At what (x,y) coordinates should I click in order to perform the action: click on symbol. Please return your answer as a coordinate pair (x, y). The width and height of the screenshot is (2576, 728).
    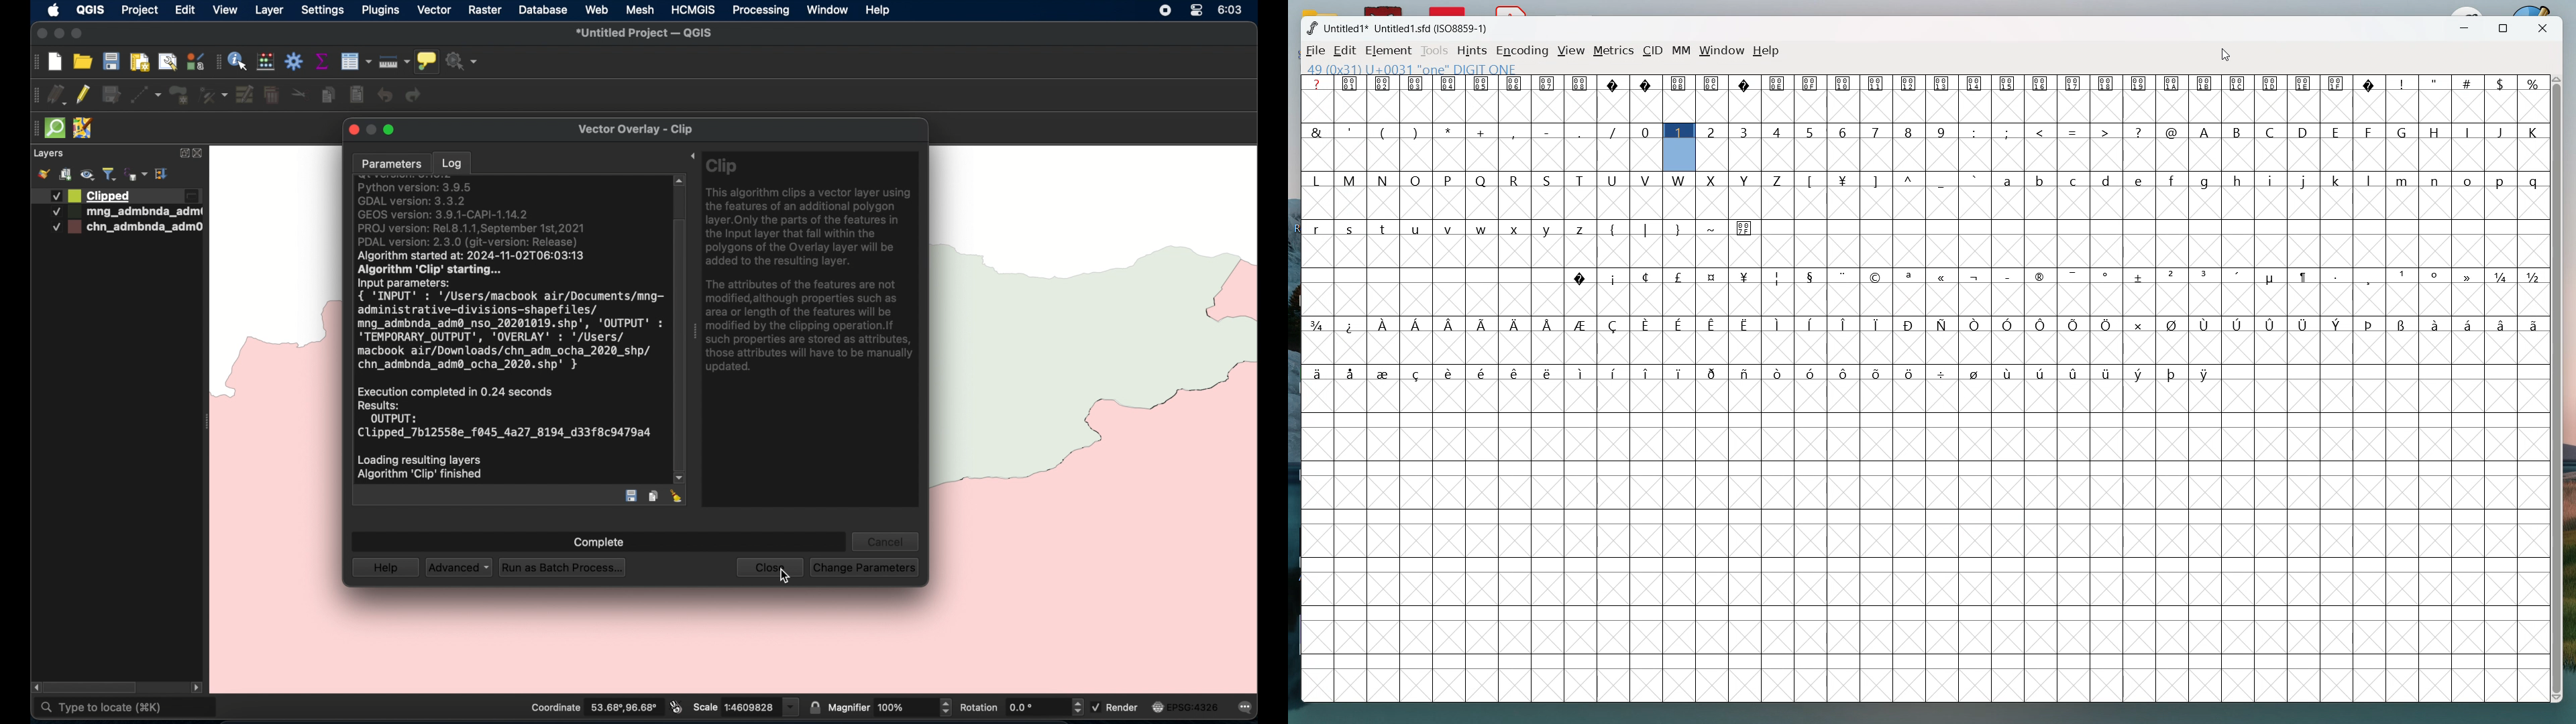
    Looking at the image, I should click on (1746, 84).